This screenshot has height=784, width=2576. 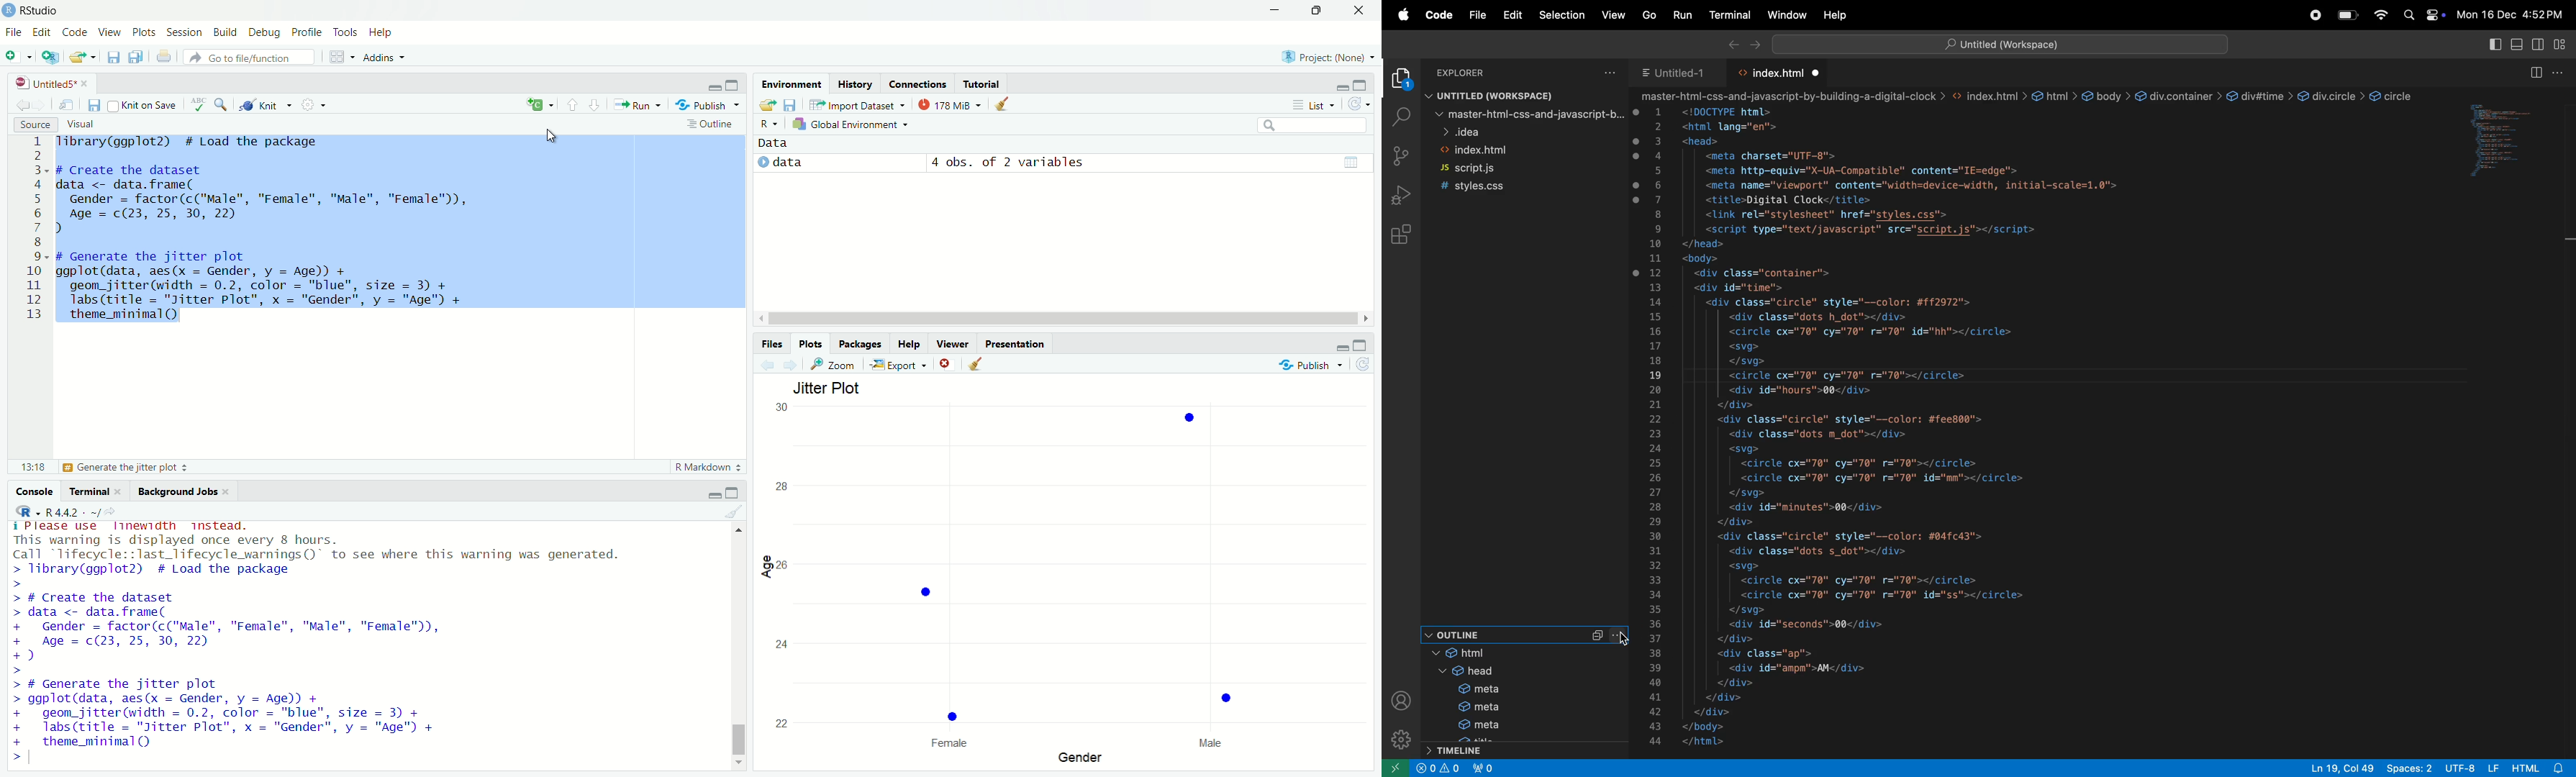 I want to click on Edit, so click(x=1506, y=15).